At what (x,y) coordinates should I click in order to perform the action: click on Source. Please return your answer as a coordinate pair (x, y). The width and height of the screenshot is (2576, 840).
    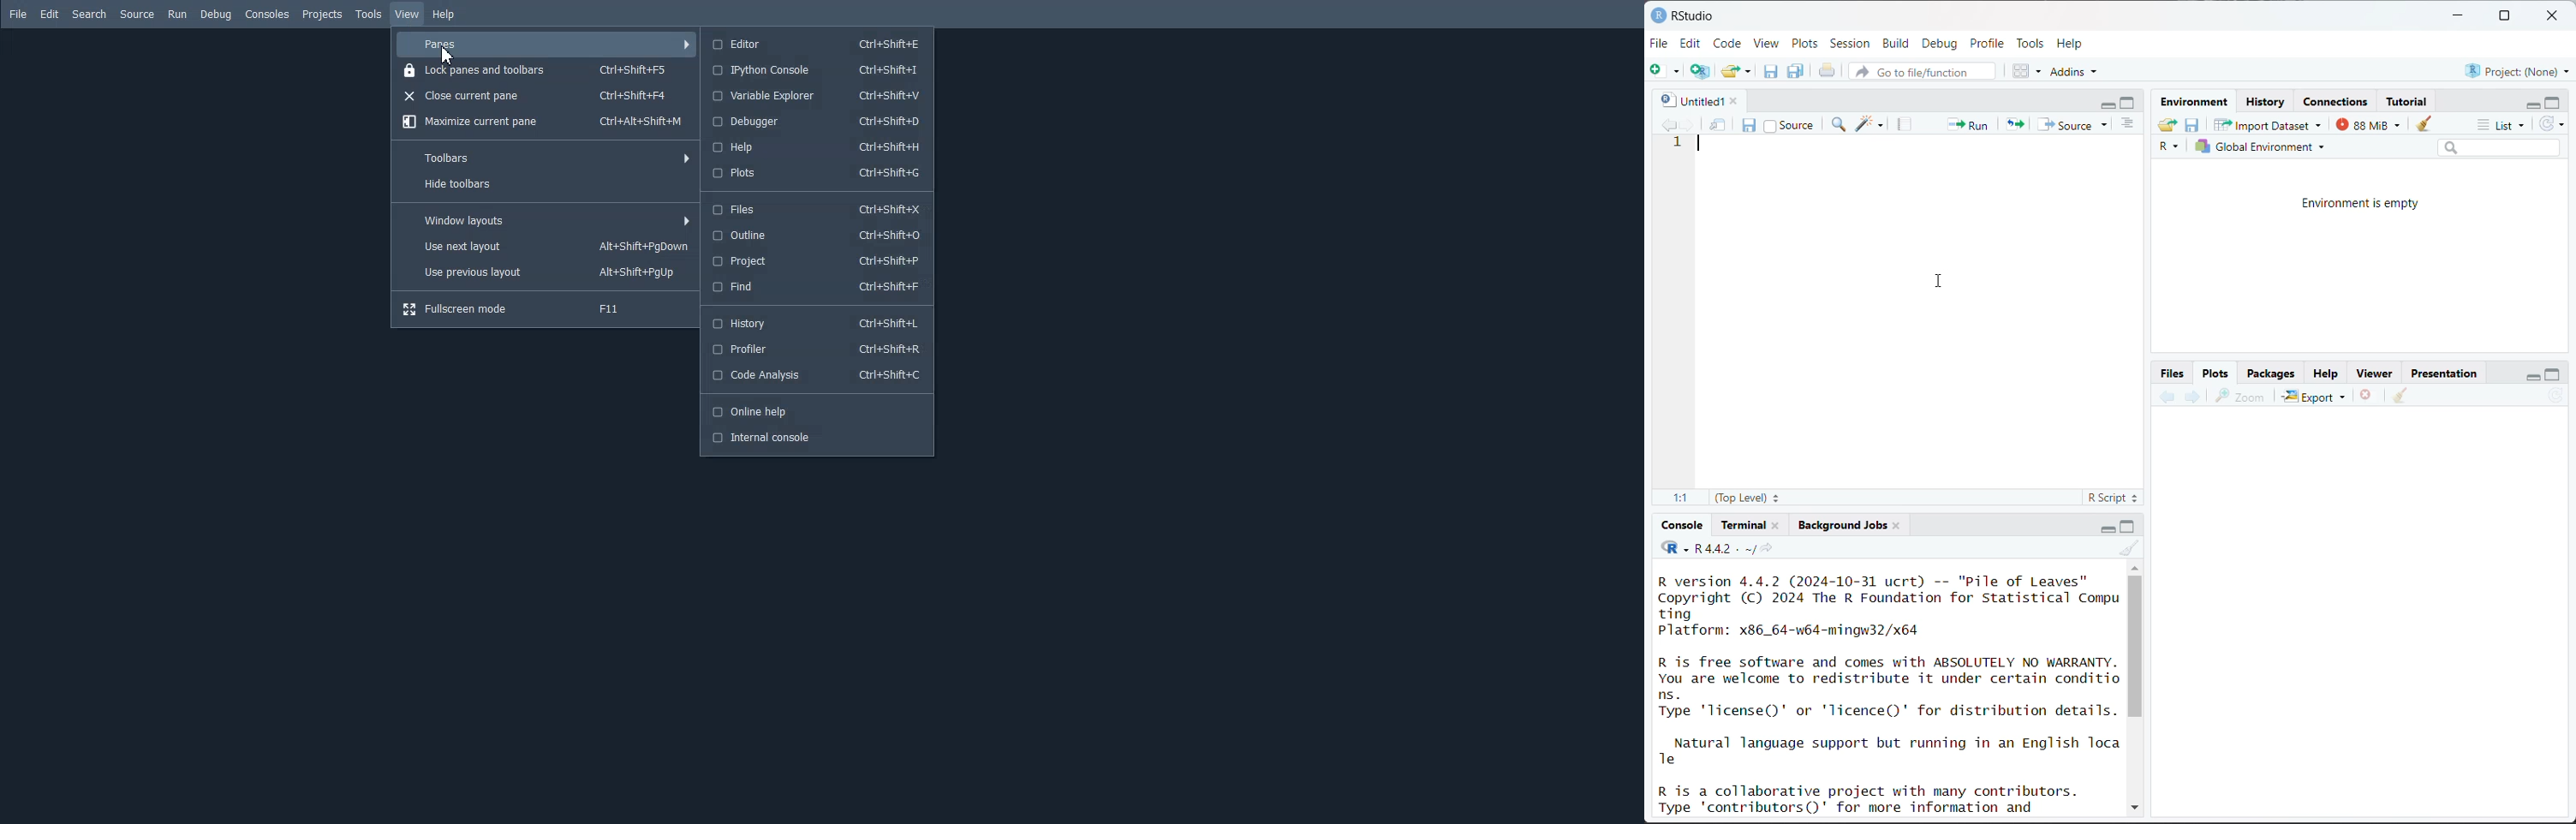
    Looking at the image, I should click on (137, 15).